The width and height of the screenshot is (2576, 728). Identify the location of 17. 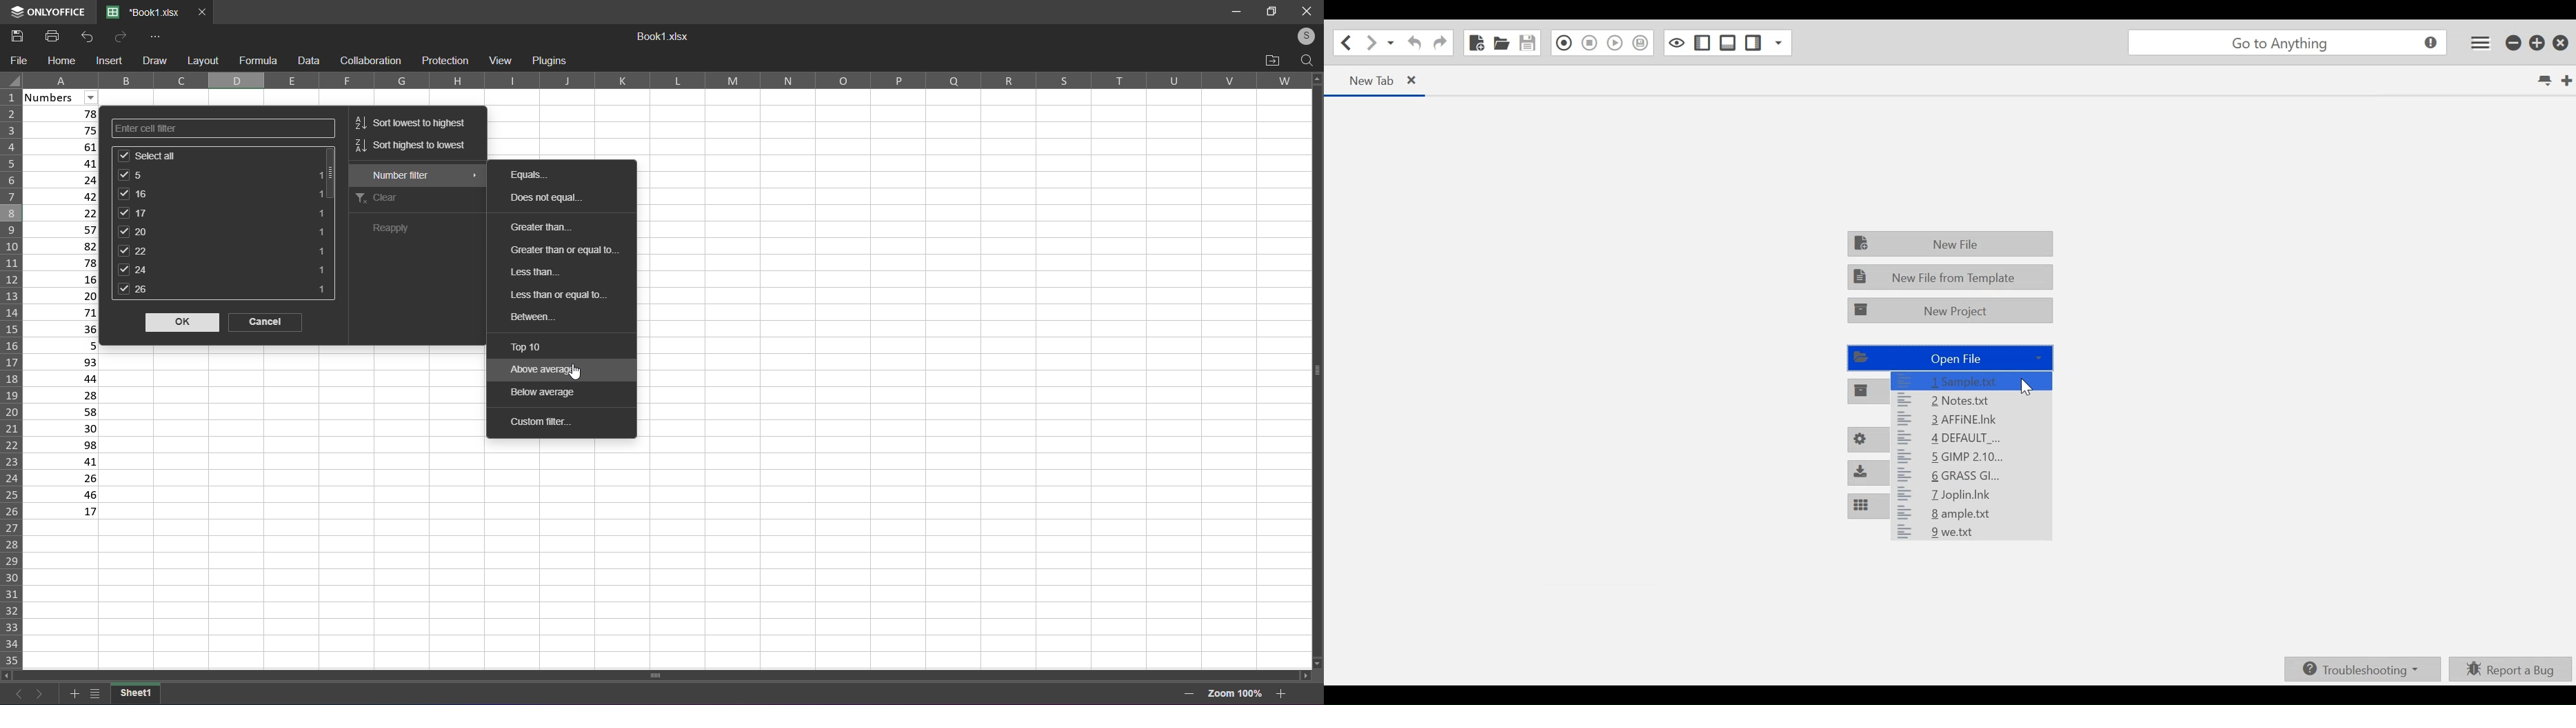
(225, 213).